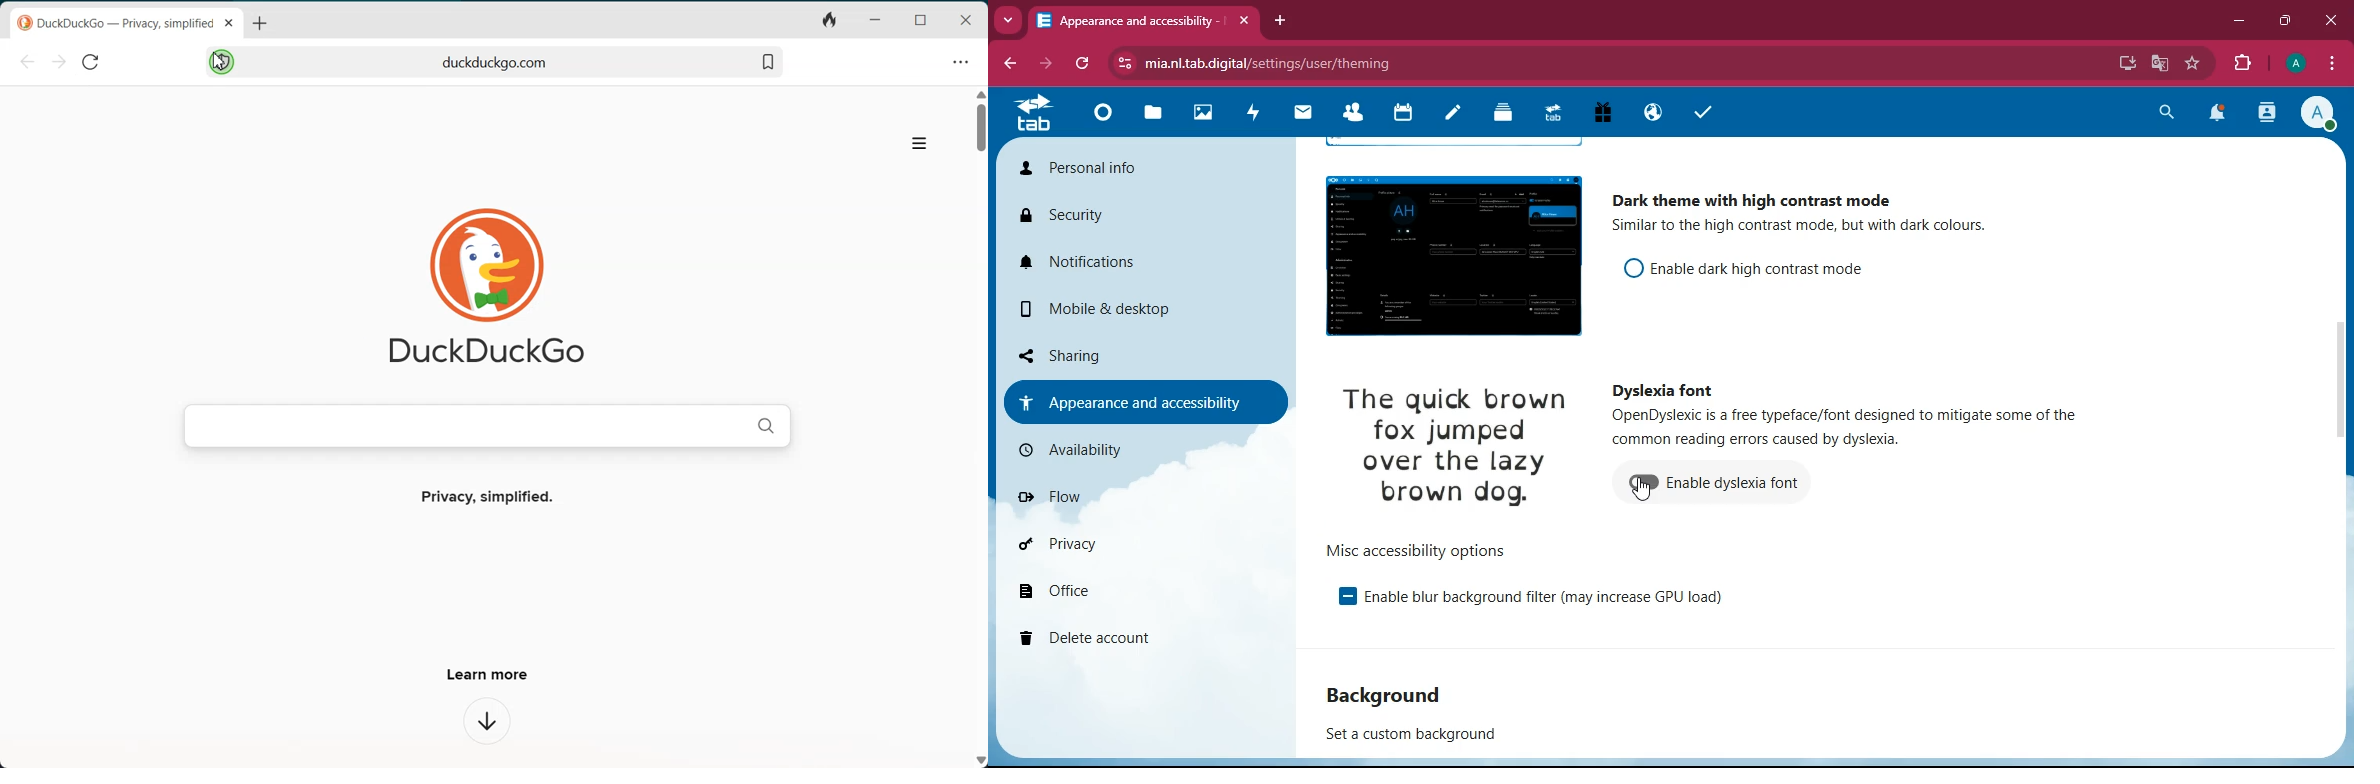  I want to click on layers, so click(1508, 114).